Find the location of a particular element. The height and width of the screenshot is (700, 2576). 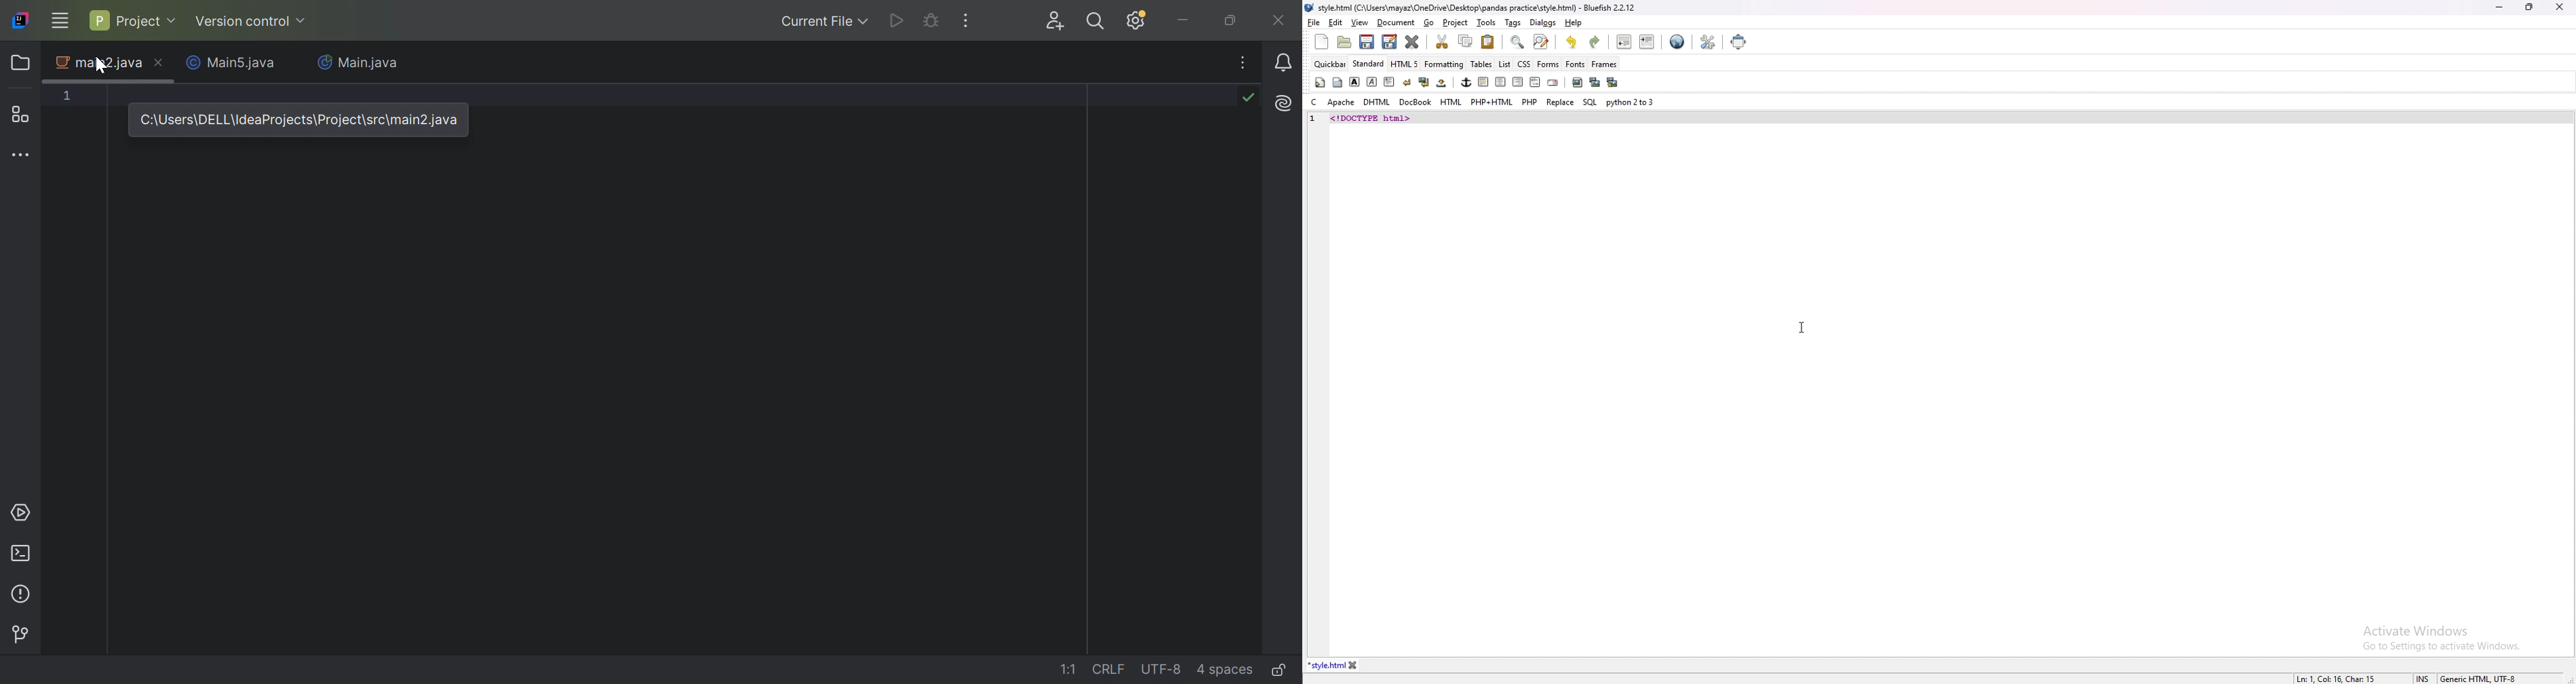

document is located at coordinates (1396, 23).